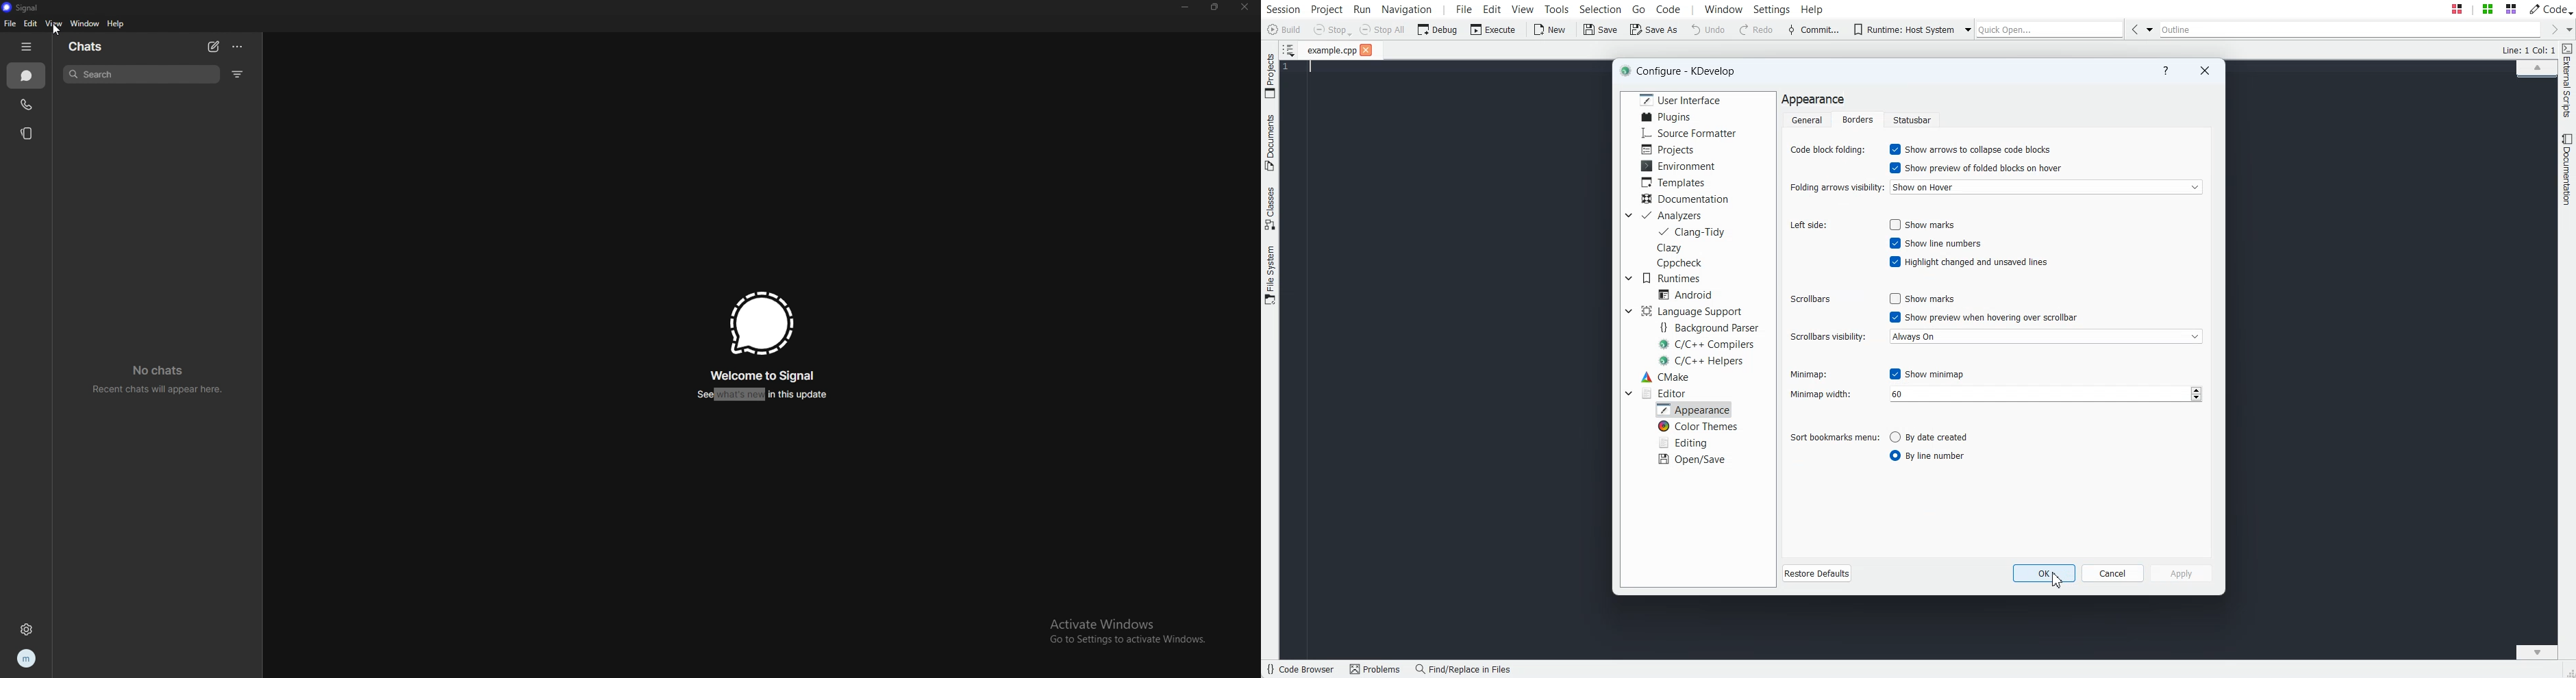 This screenshot has height=700, width=2576. What do you see at coordinates (53, 24) in the screenshot?
I see `view` at bounding box center [53, 24].